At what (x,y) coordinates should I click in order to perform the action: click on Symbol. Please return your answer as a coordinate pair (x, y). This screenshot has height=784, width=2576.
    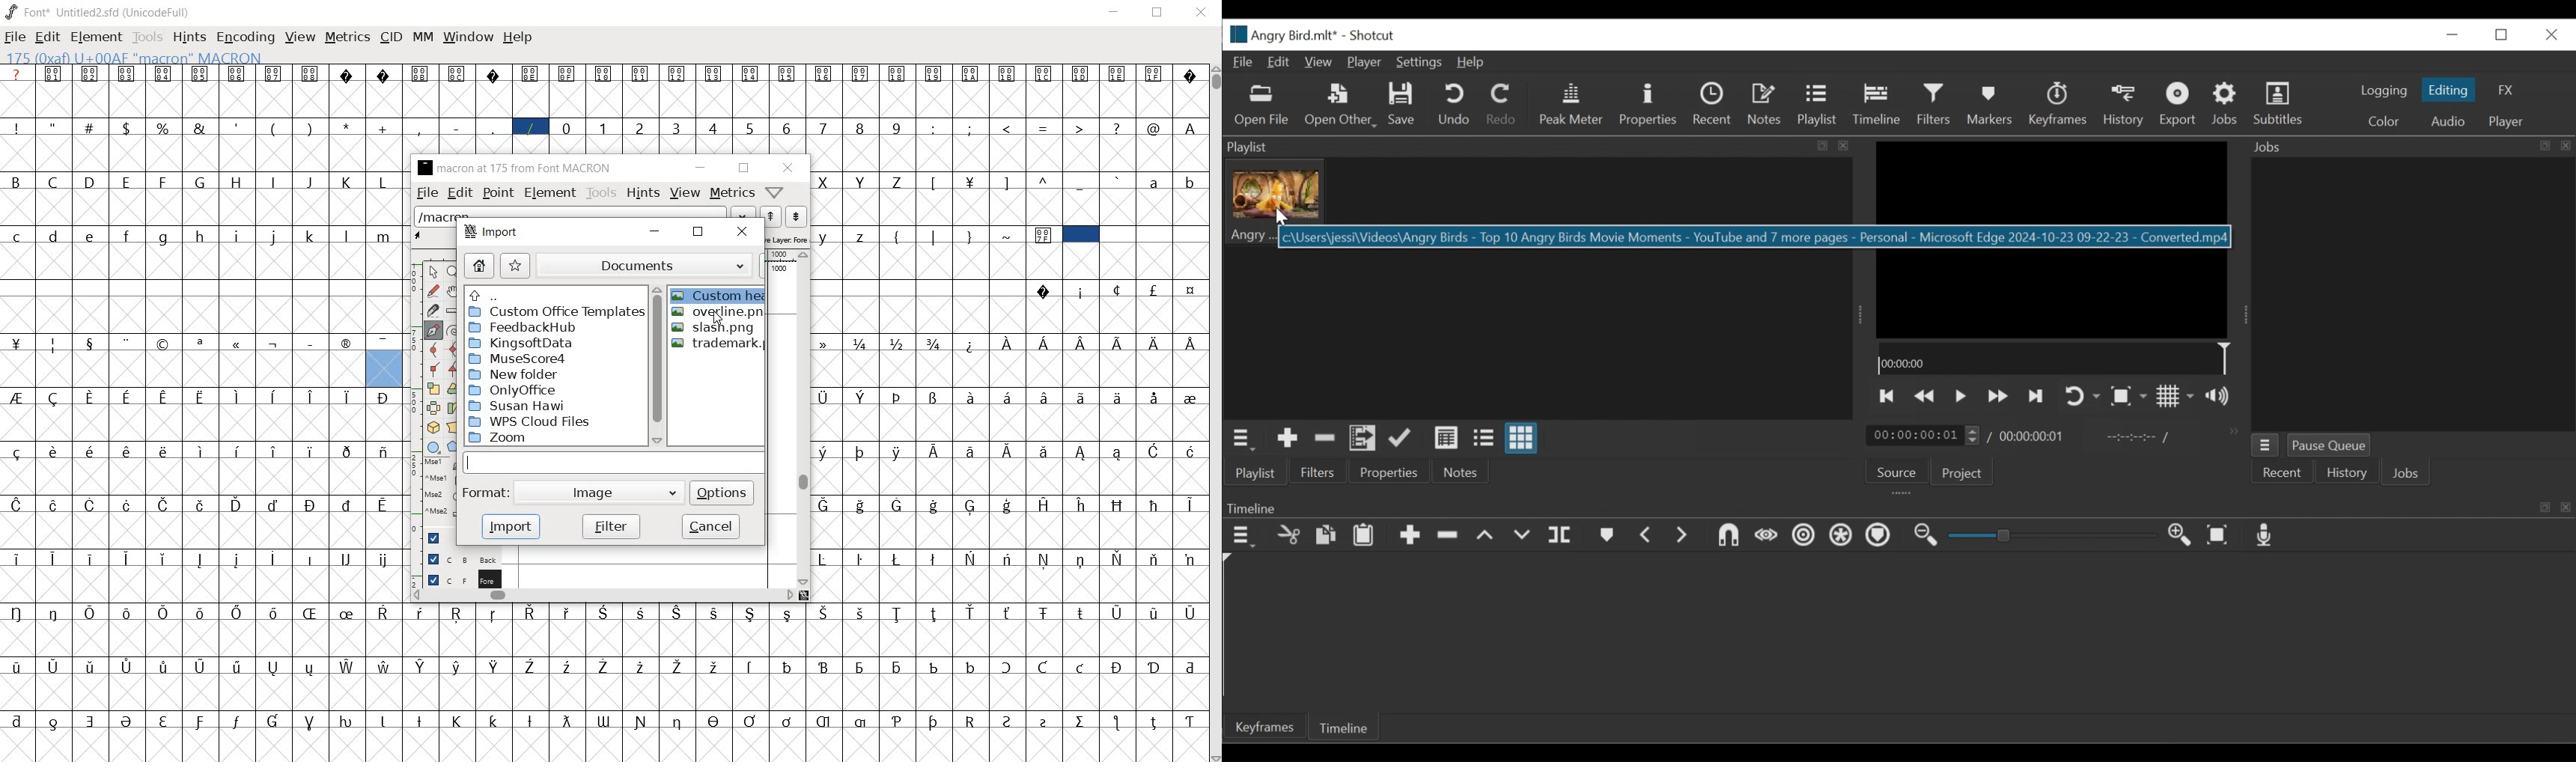
    Looking at the image, I should click on (422, 665).